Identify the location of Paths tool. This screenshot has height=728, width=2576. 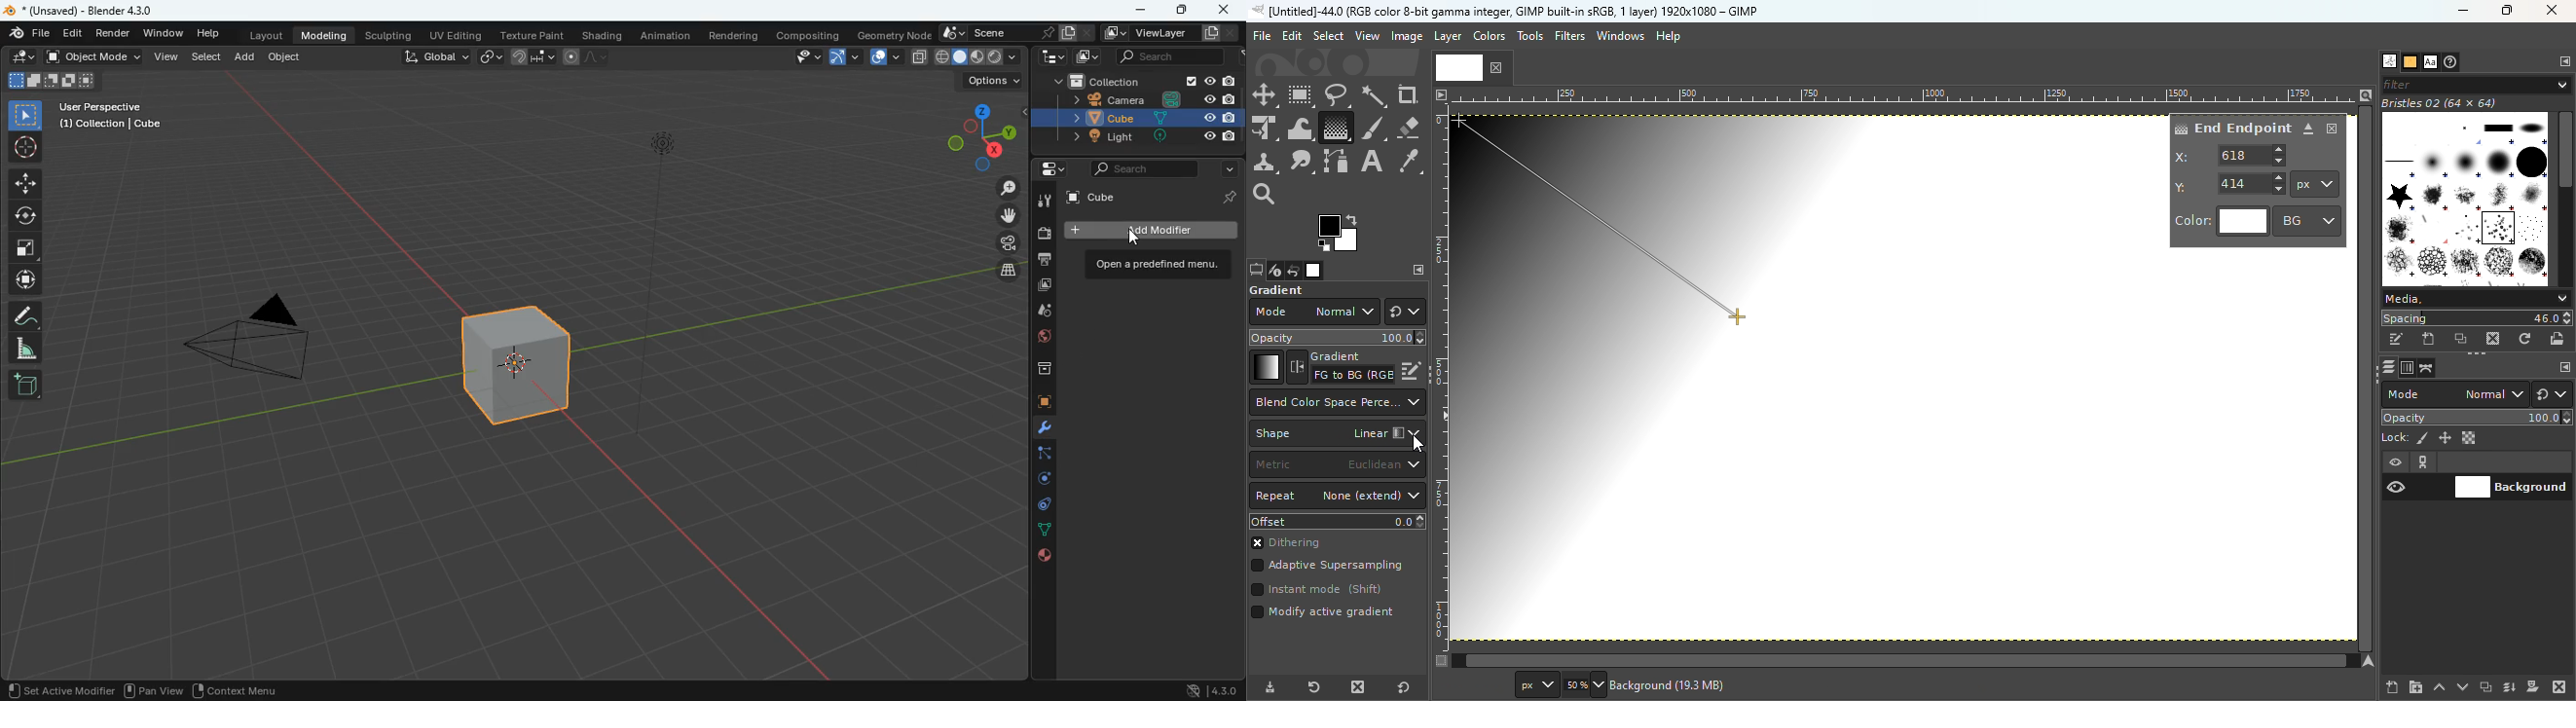
(1337, 162).